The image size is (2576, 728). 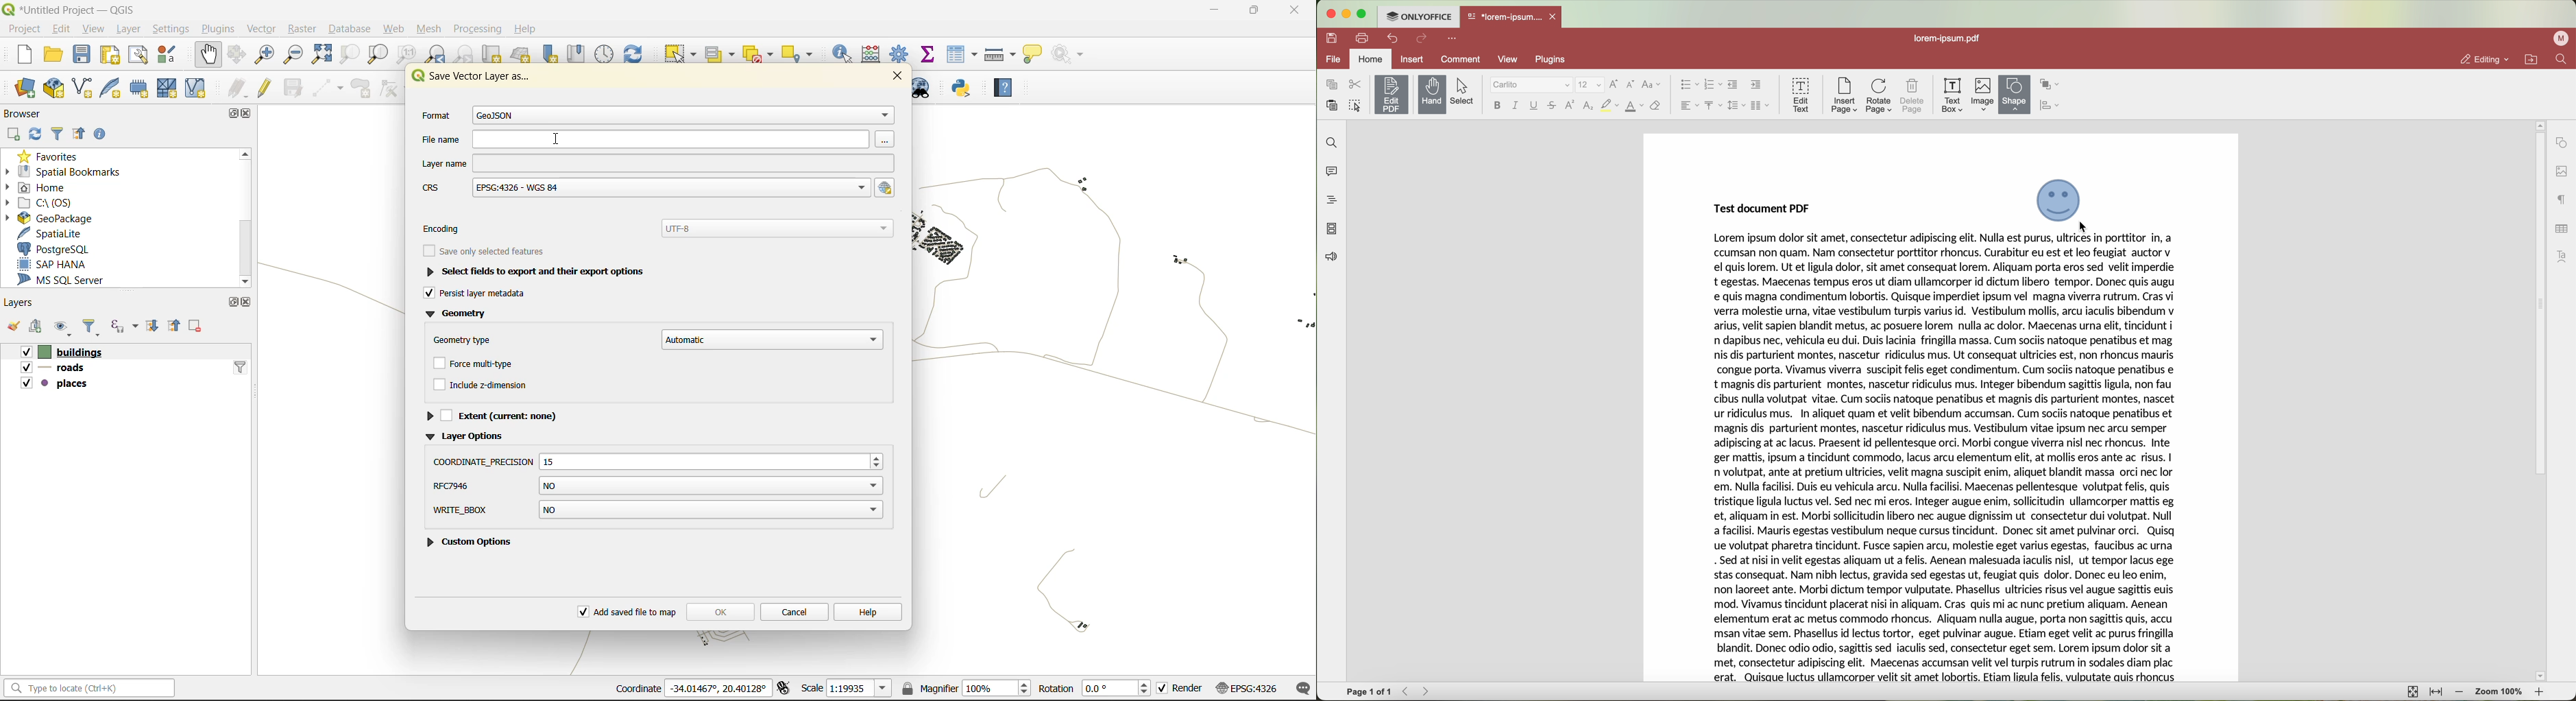 What do you see at coordinates (1332, 229) in the screenshot?
I see `page thumbnails` at bounding box center [1332, 229].